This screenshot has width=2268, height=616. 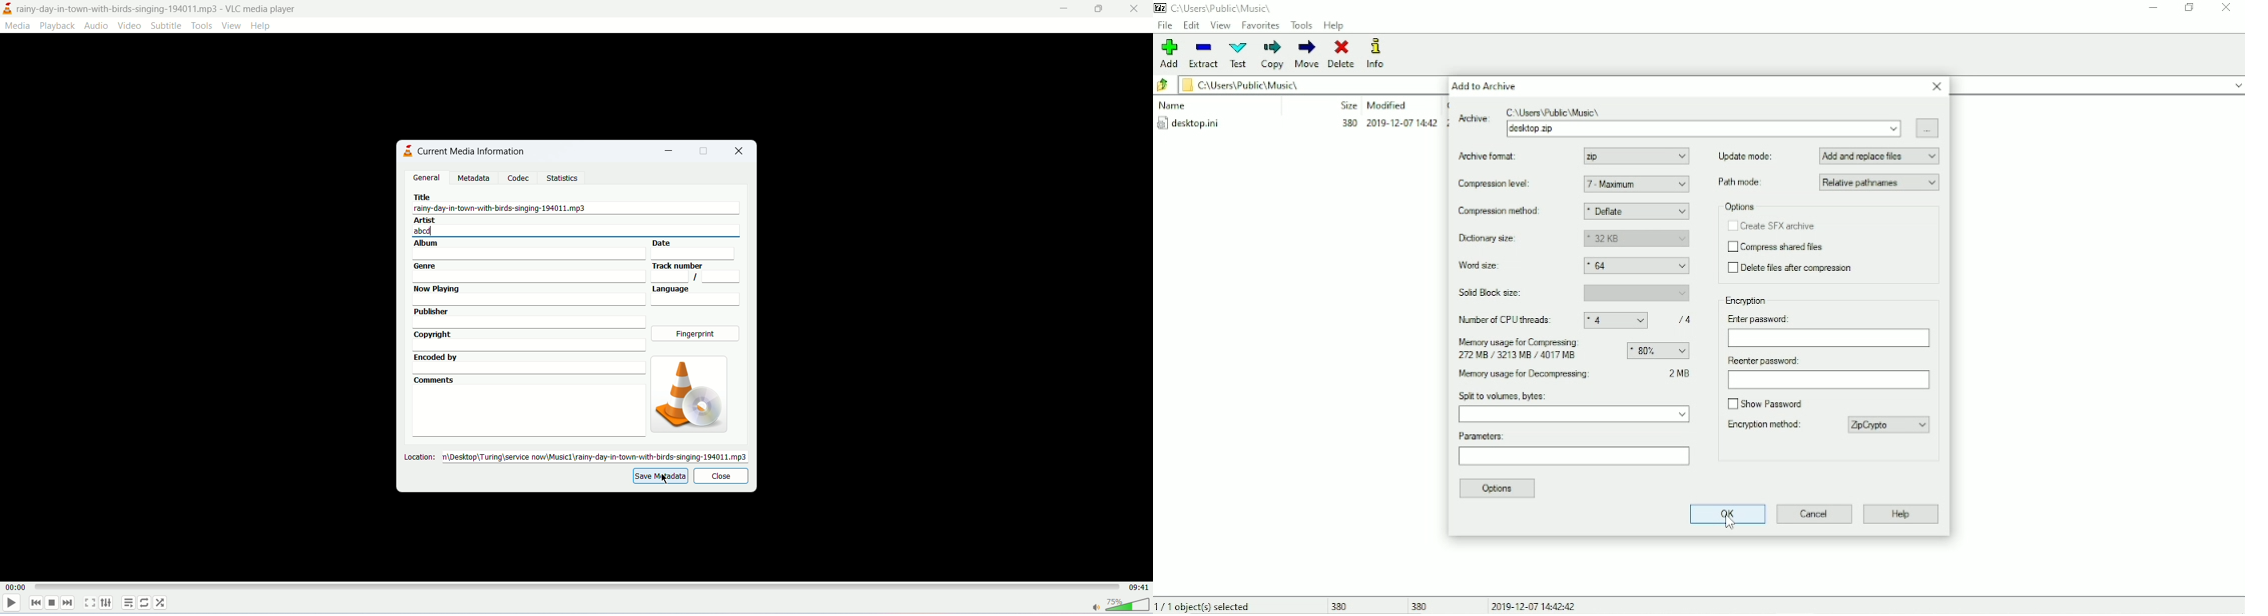 I want to click on fingerprint, so click(x=698, y=335).